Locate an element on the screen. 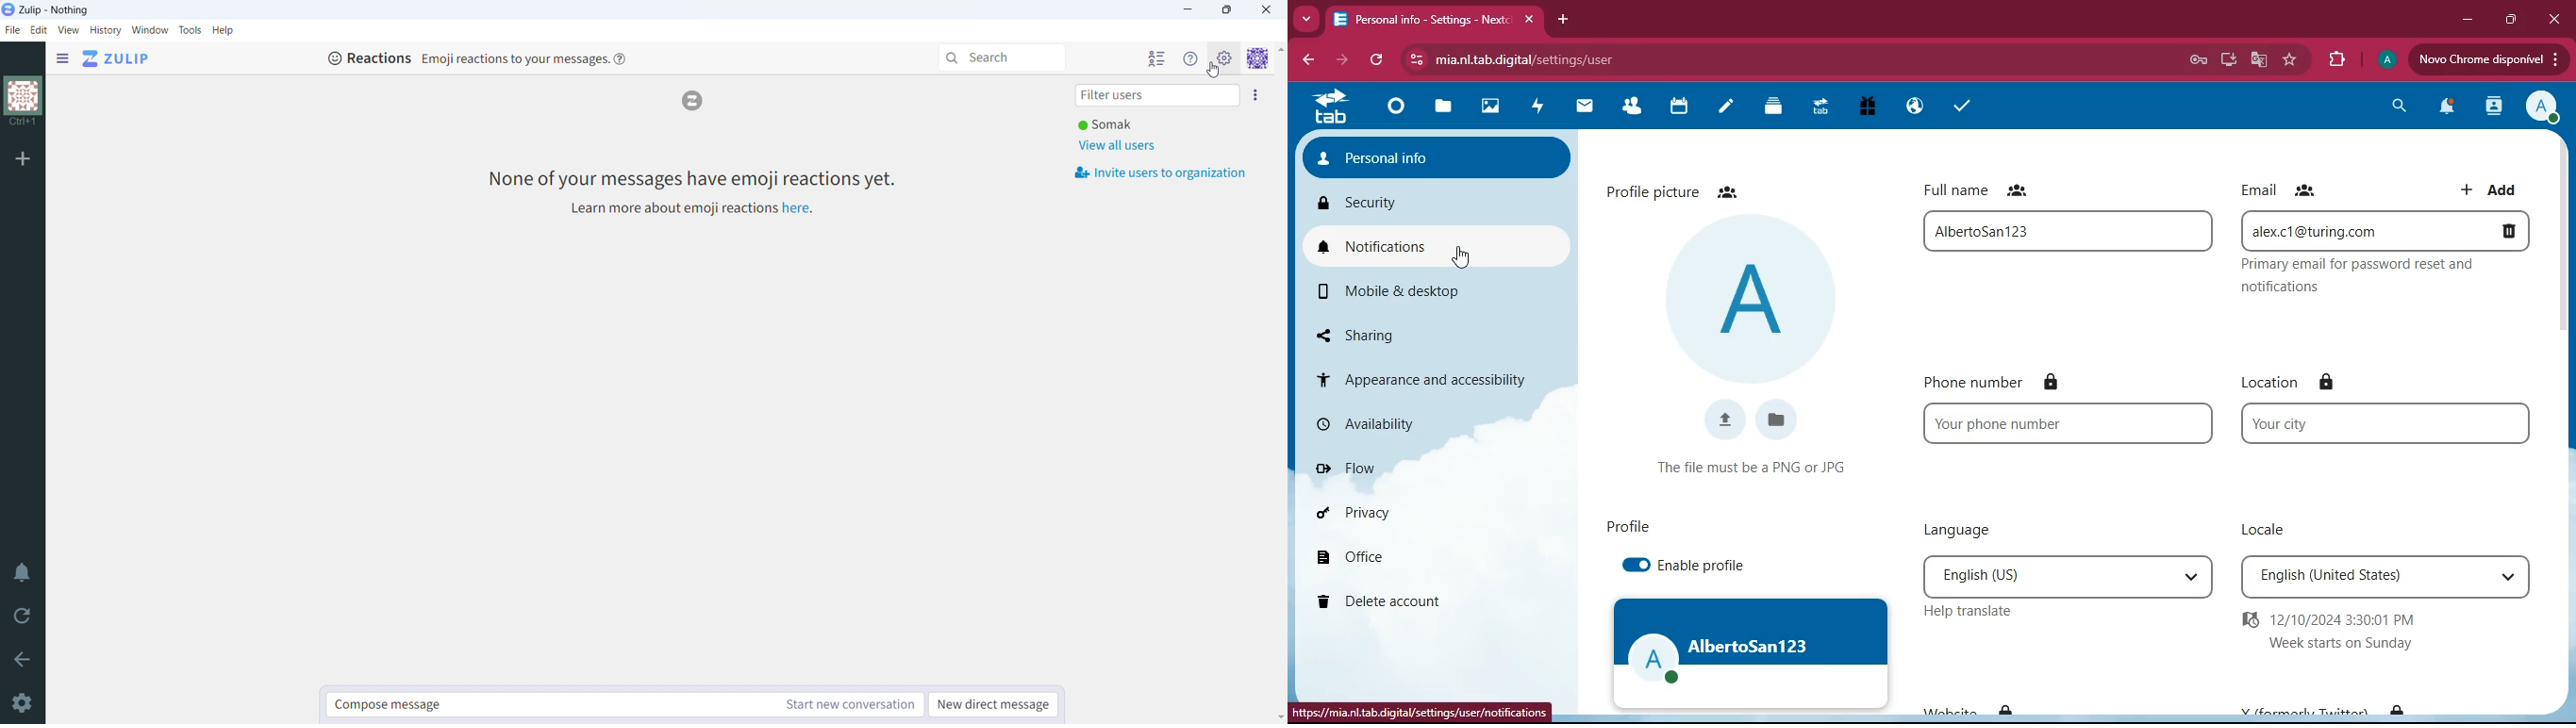 This screenshot has height=728, width=2576. file is located at coordinates (11, 30).